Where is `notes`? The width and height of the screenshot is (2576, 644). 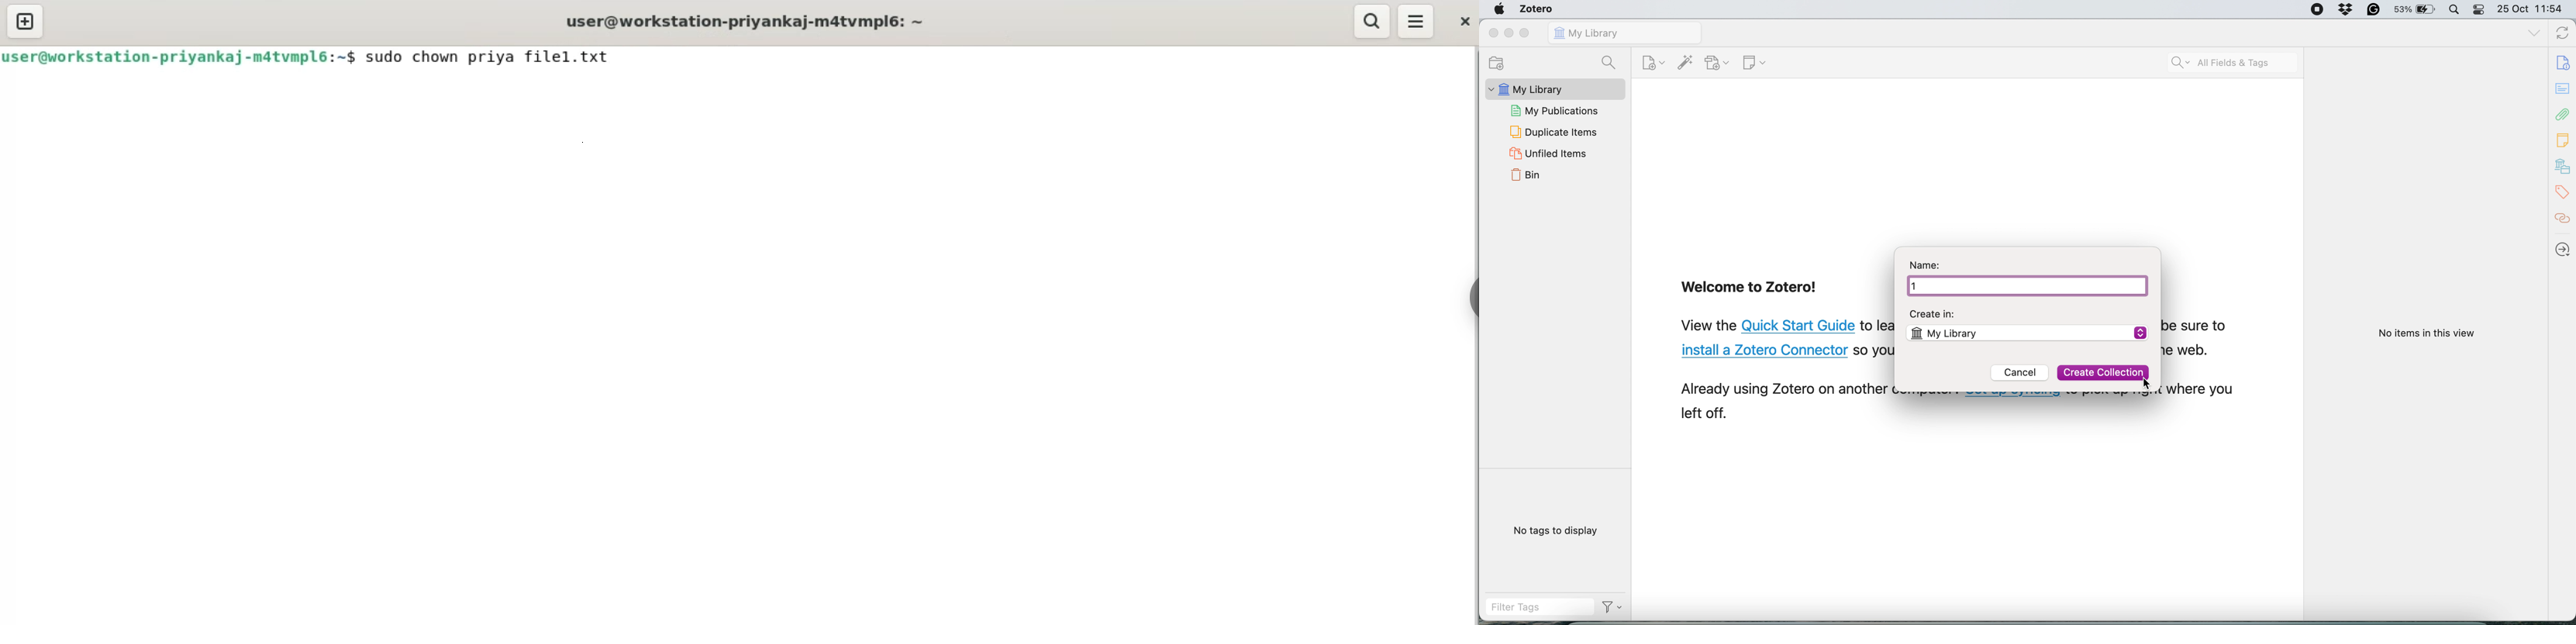 notes is located at coordinates (2563, 88).